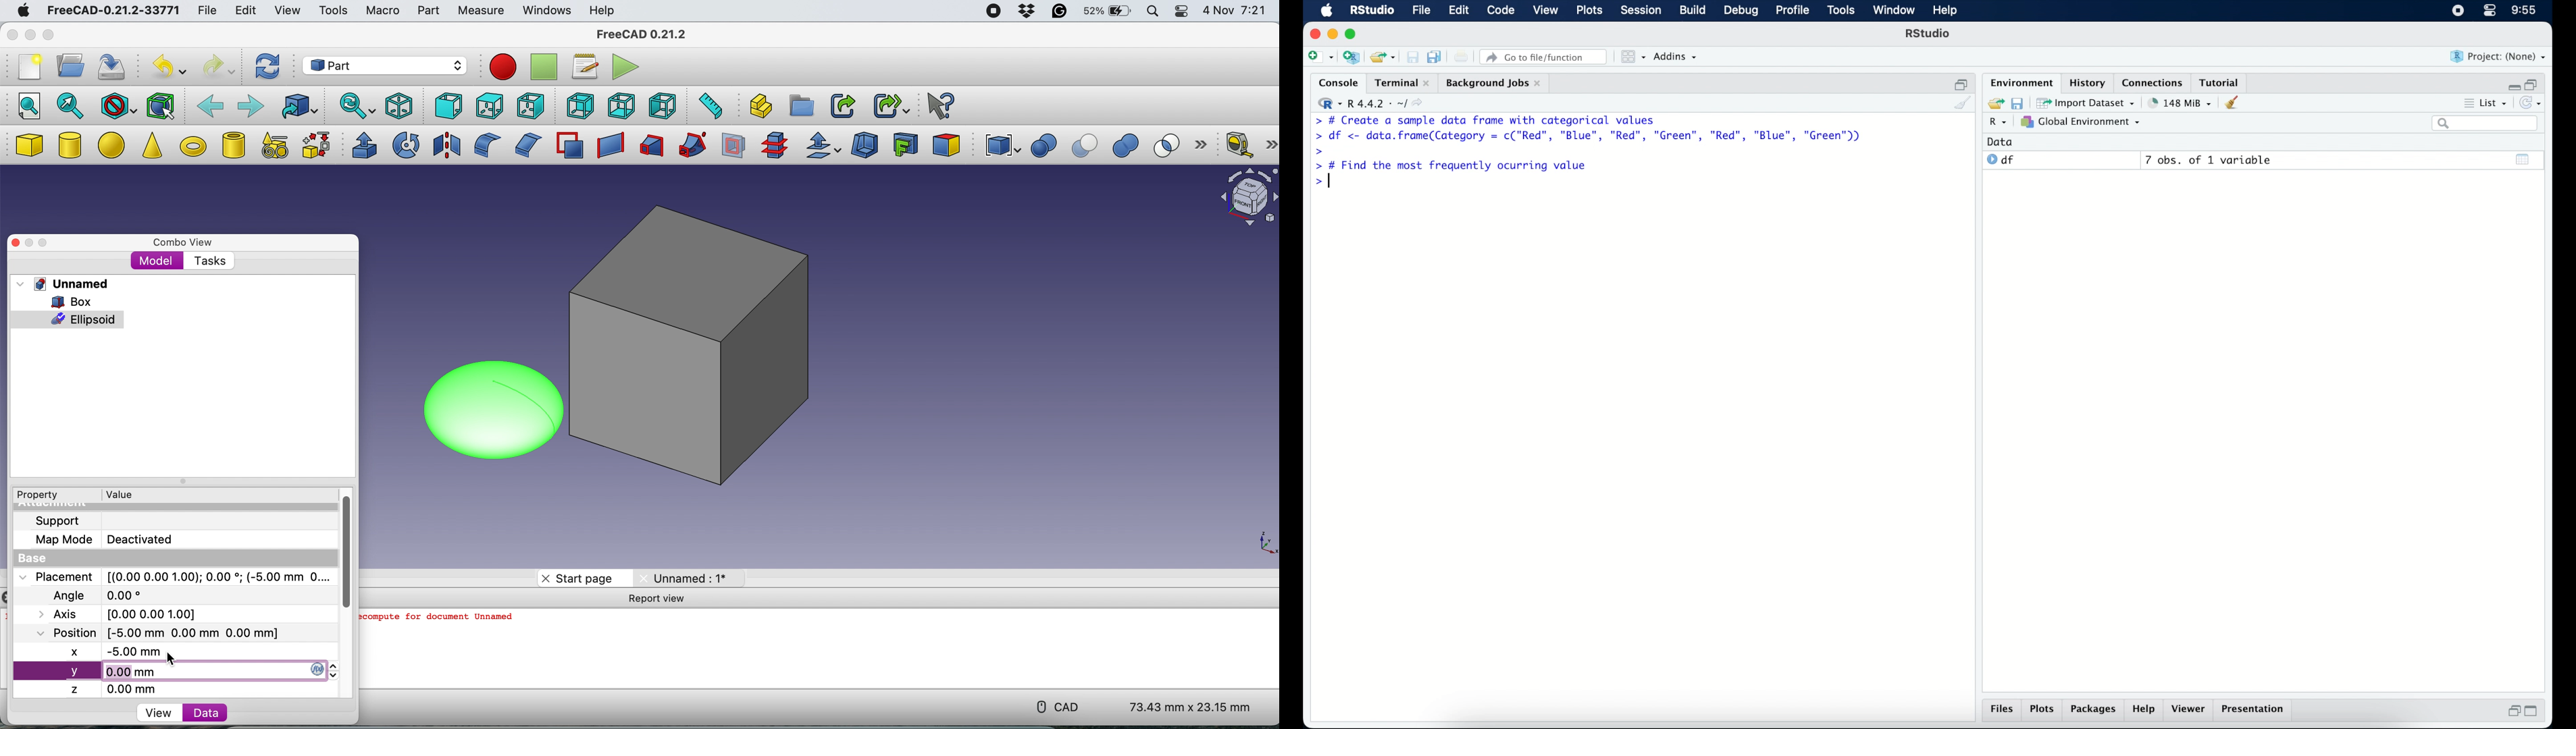 The height and width of the screenshot is (756, 2576). I want to click on restore down, so click(2535, 83).